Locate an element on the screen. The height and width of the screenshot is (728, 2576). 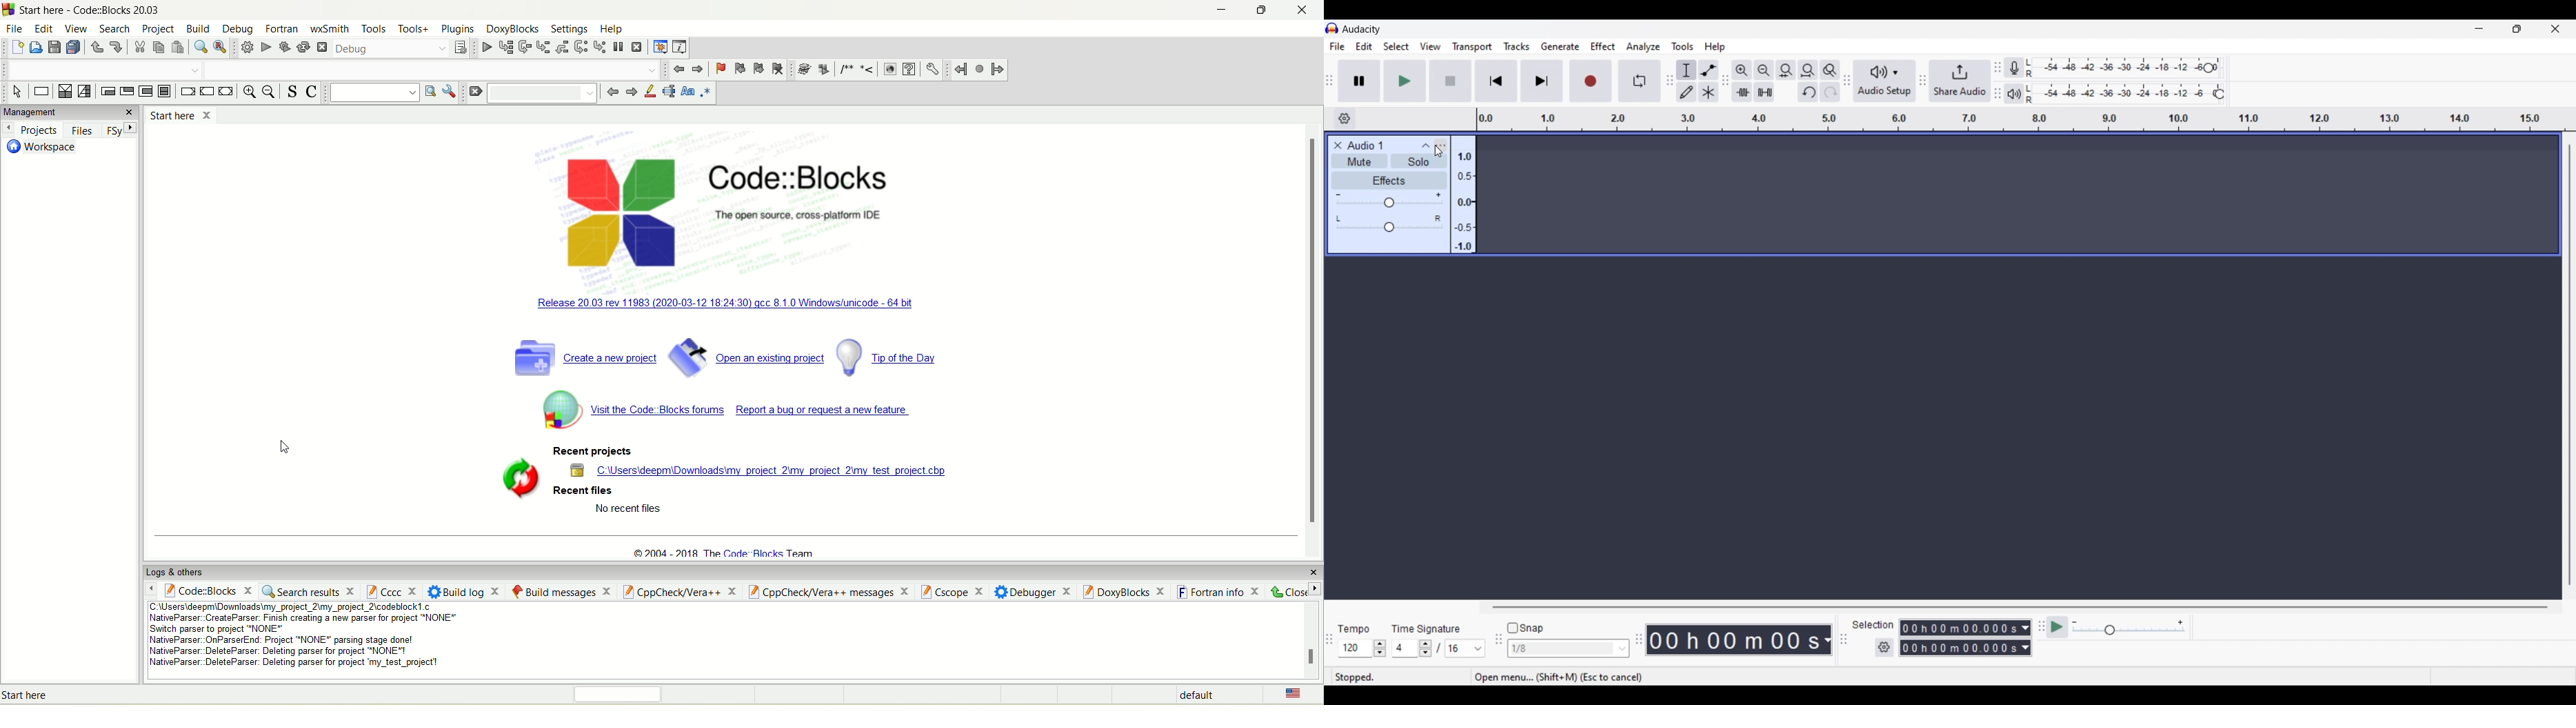
Pan left is located at coordinates (1340, 218).